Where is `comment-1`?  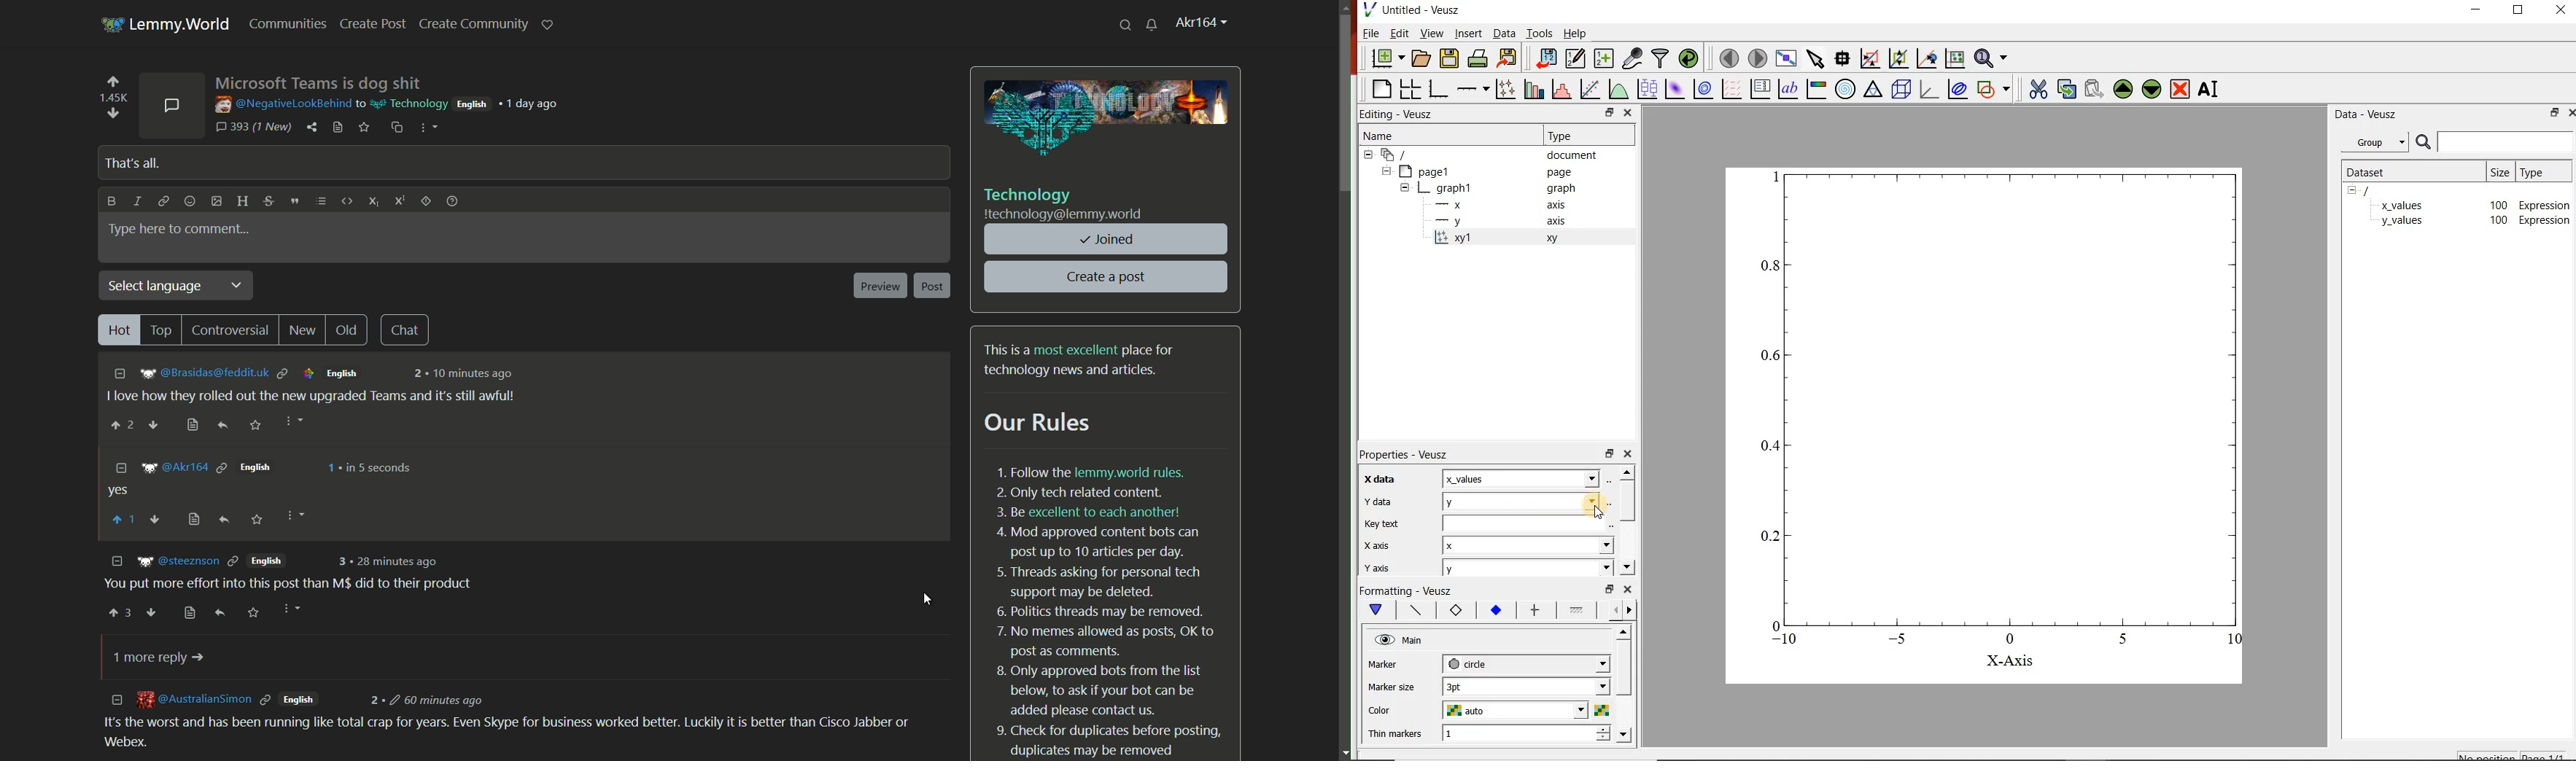 comment-1 is located at coordinates (322, 384).